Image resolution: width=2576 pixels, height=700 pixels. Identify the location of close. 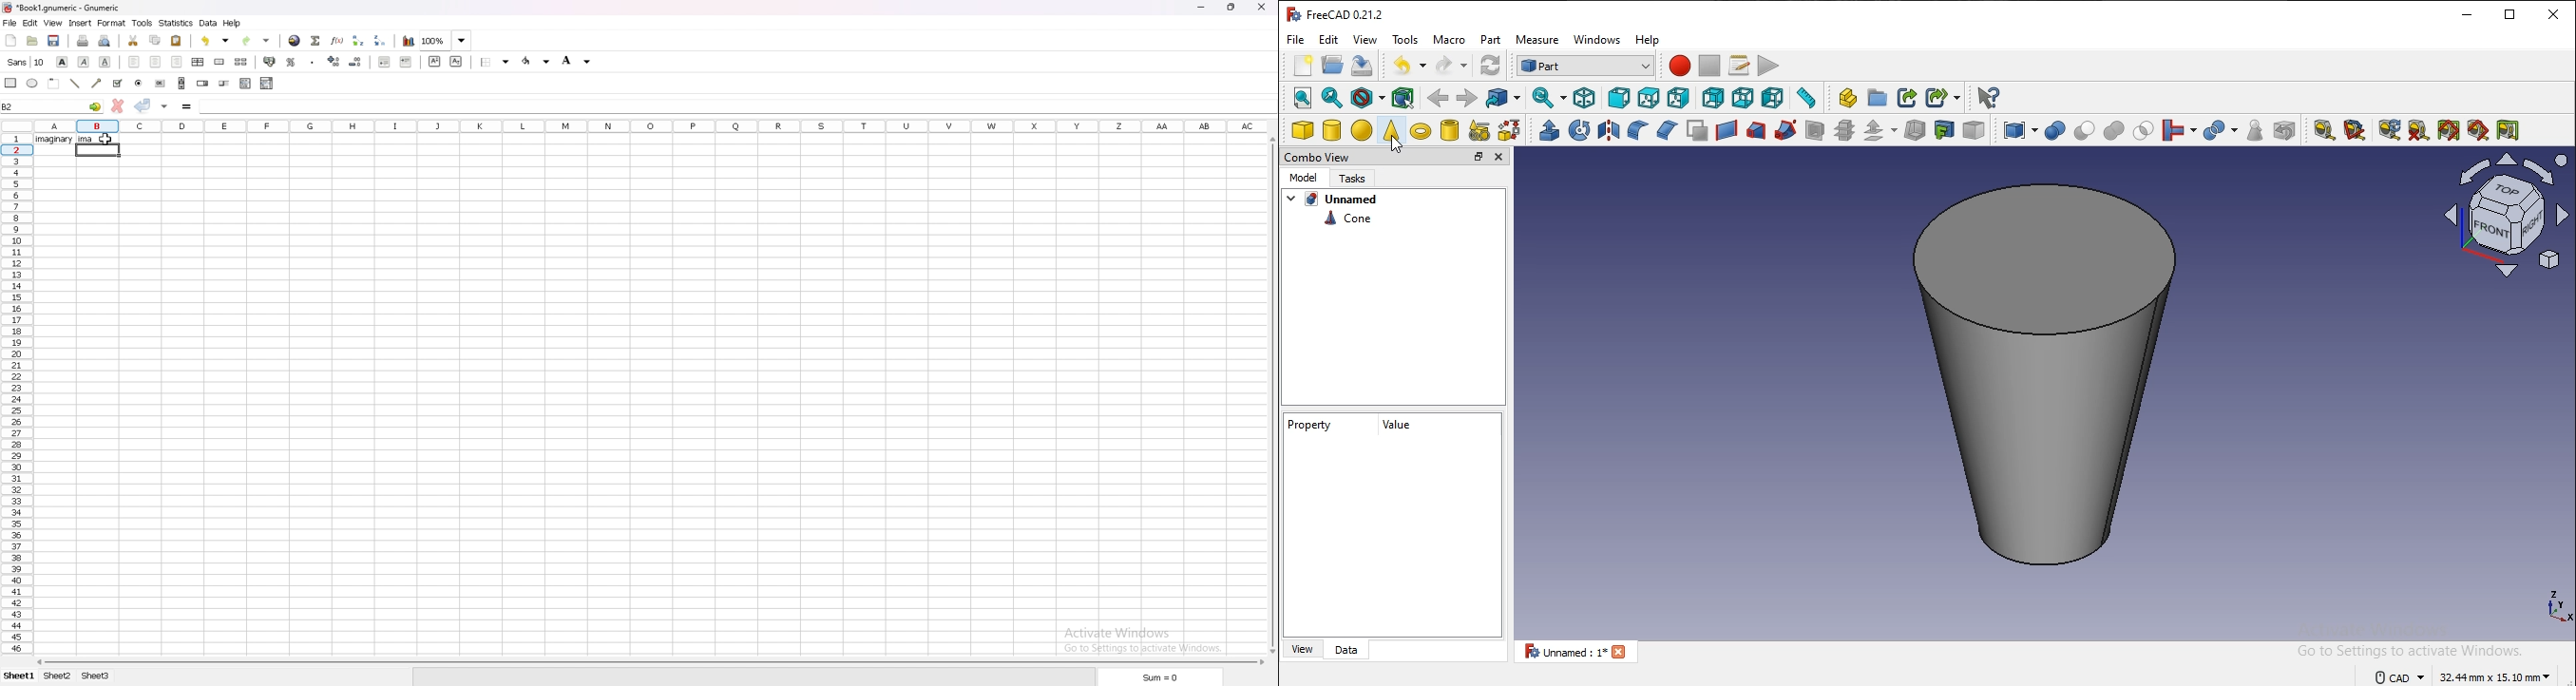
(2554, 13).